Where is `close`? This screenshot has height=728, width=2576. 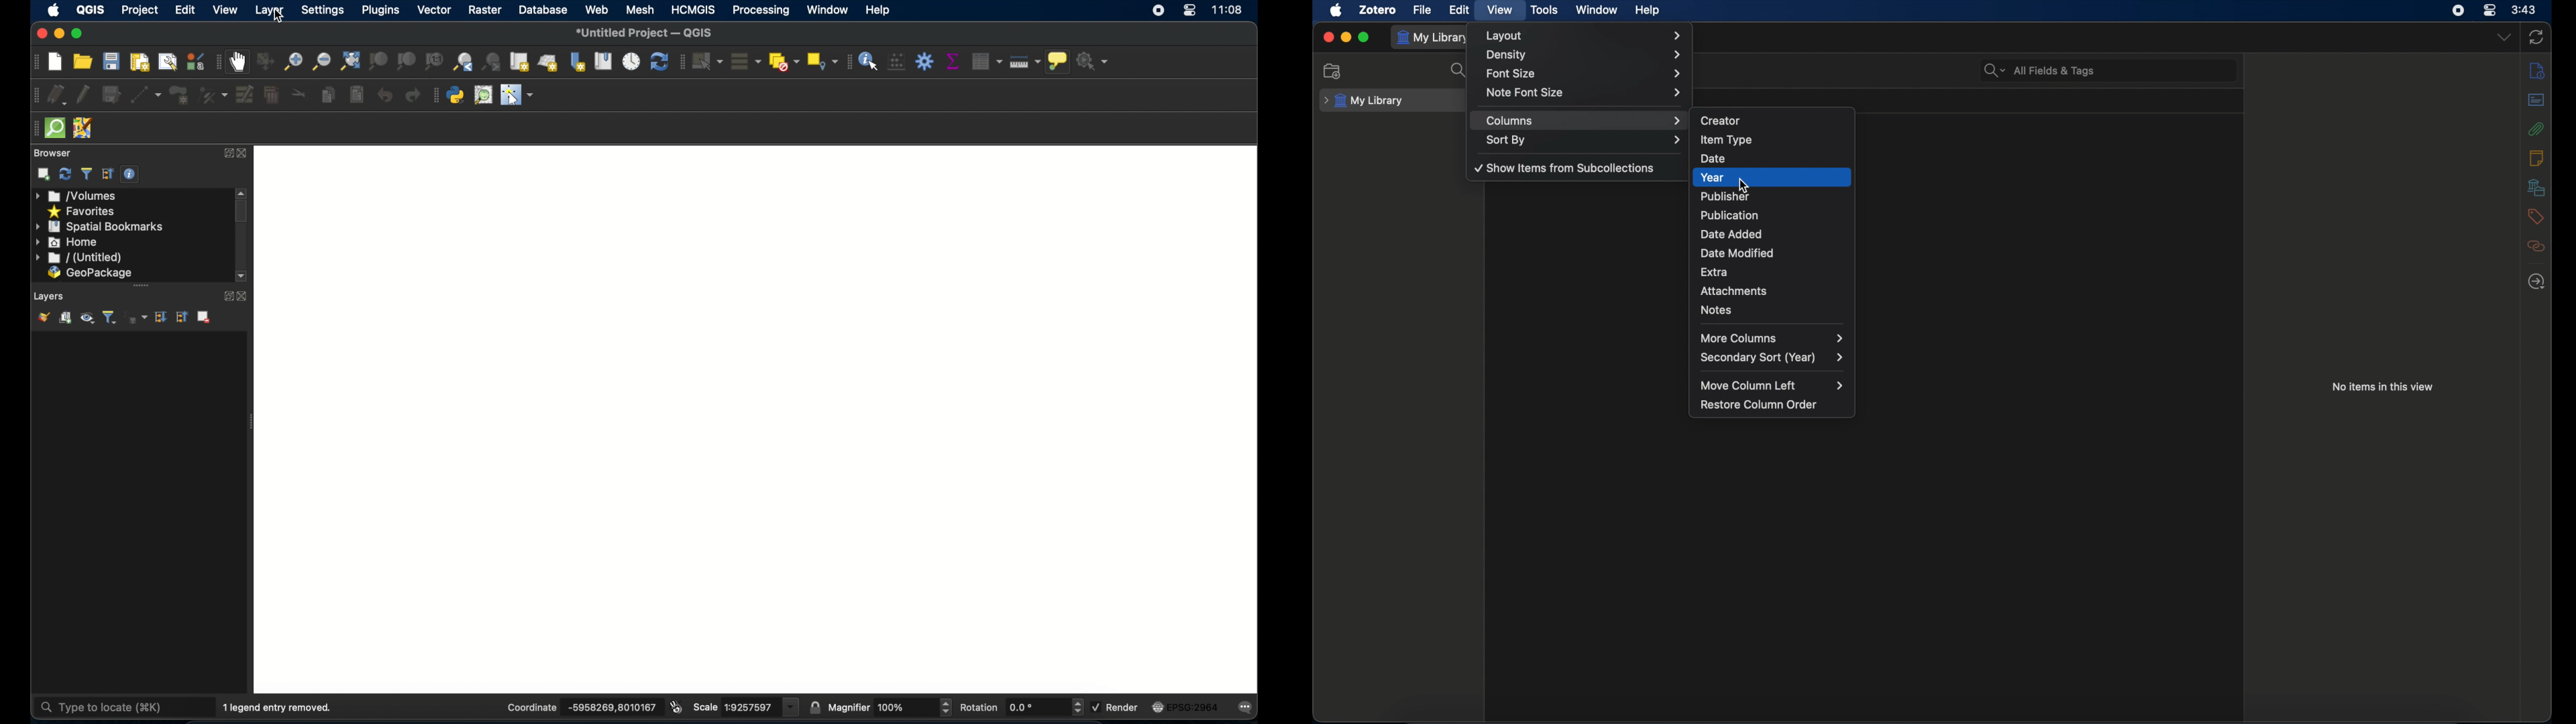 close is located at coordinates (244, 296).